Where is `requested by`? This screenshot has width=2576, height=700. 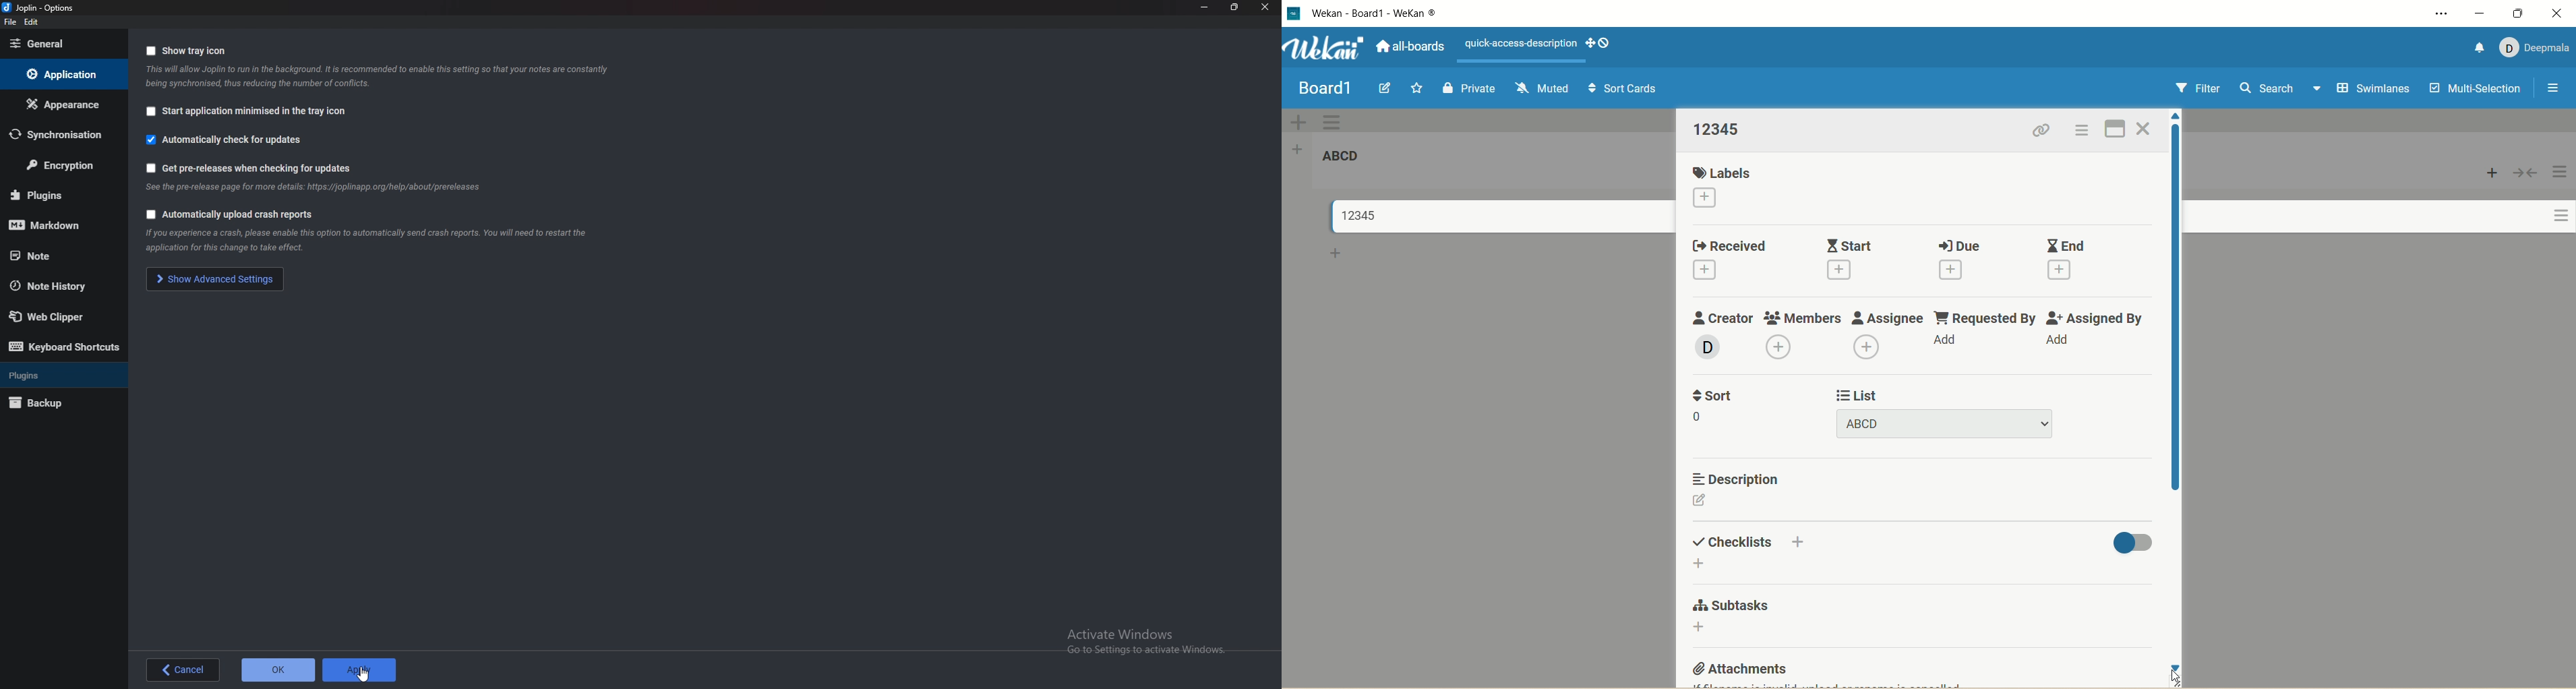
requested by is located at coordinates (1983, 316).